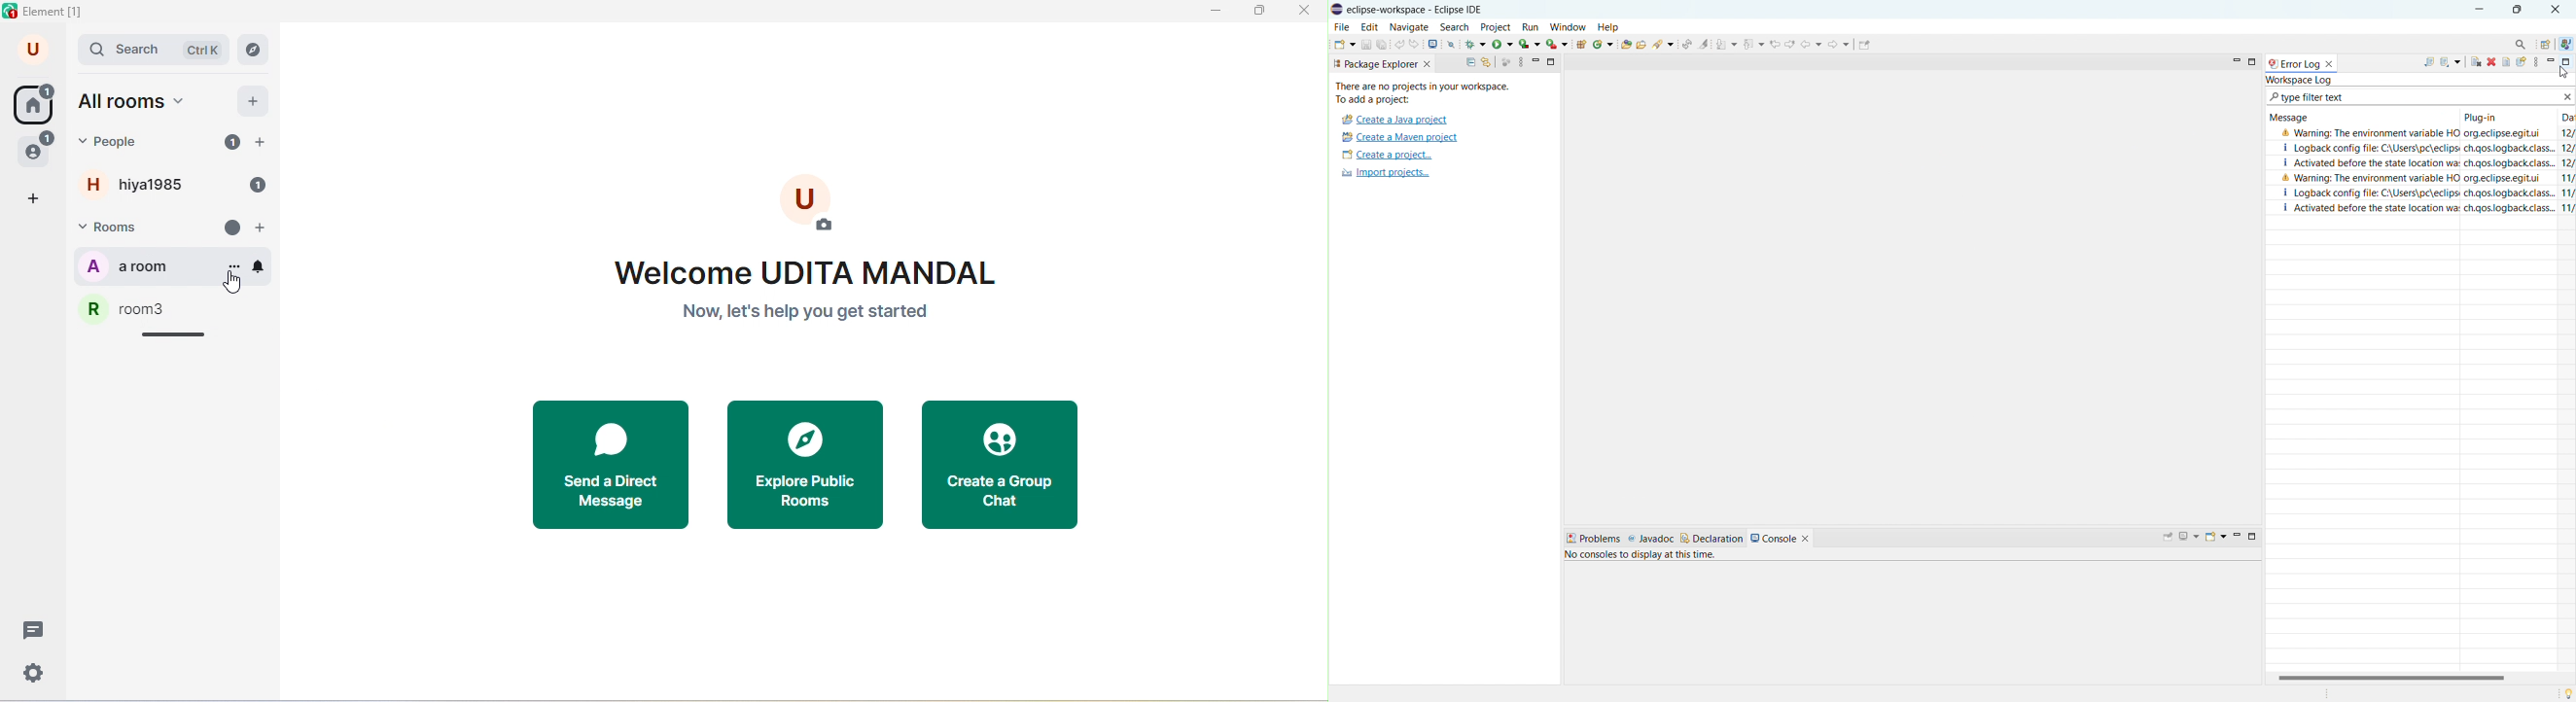 The image size is (2576, 728). Describe the element at coordinates (1611, 25) in the screenshot. I see `help` at that location.